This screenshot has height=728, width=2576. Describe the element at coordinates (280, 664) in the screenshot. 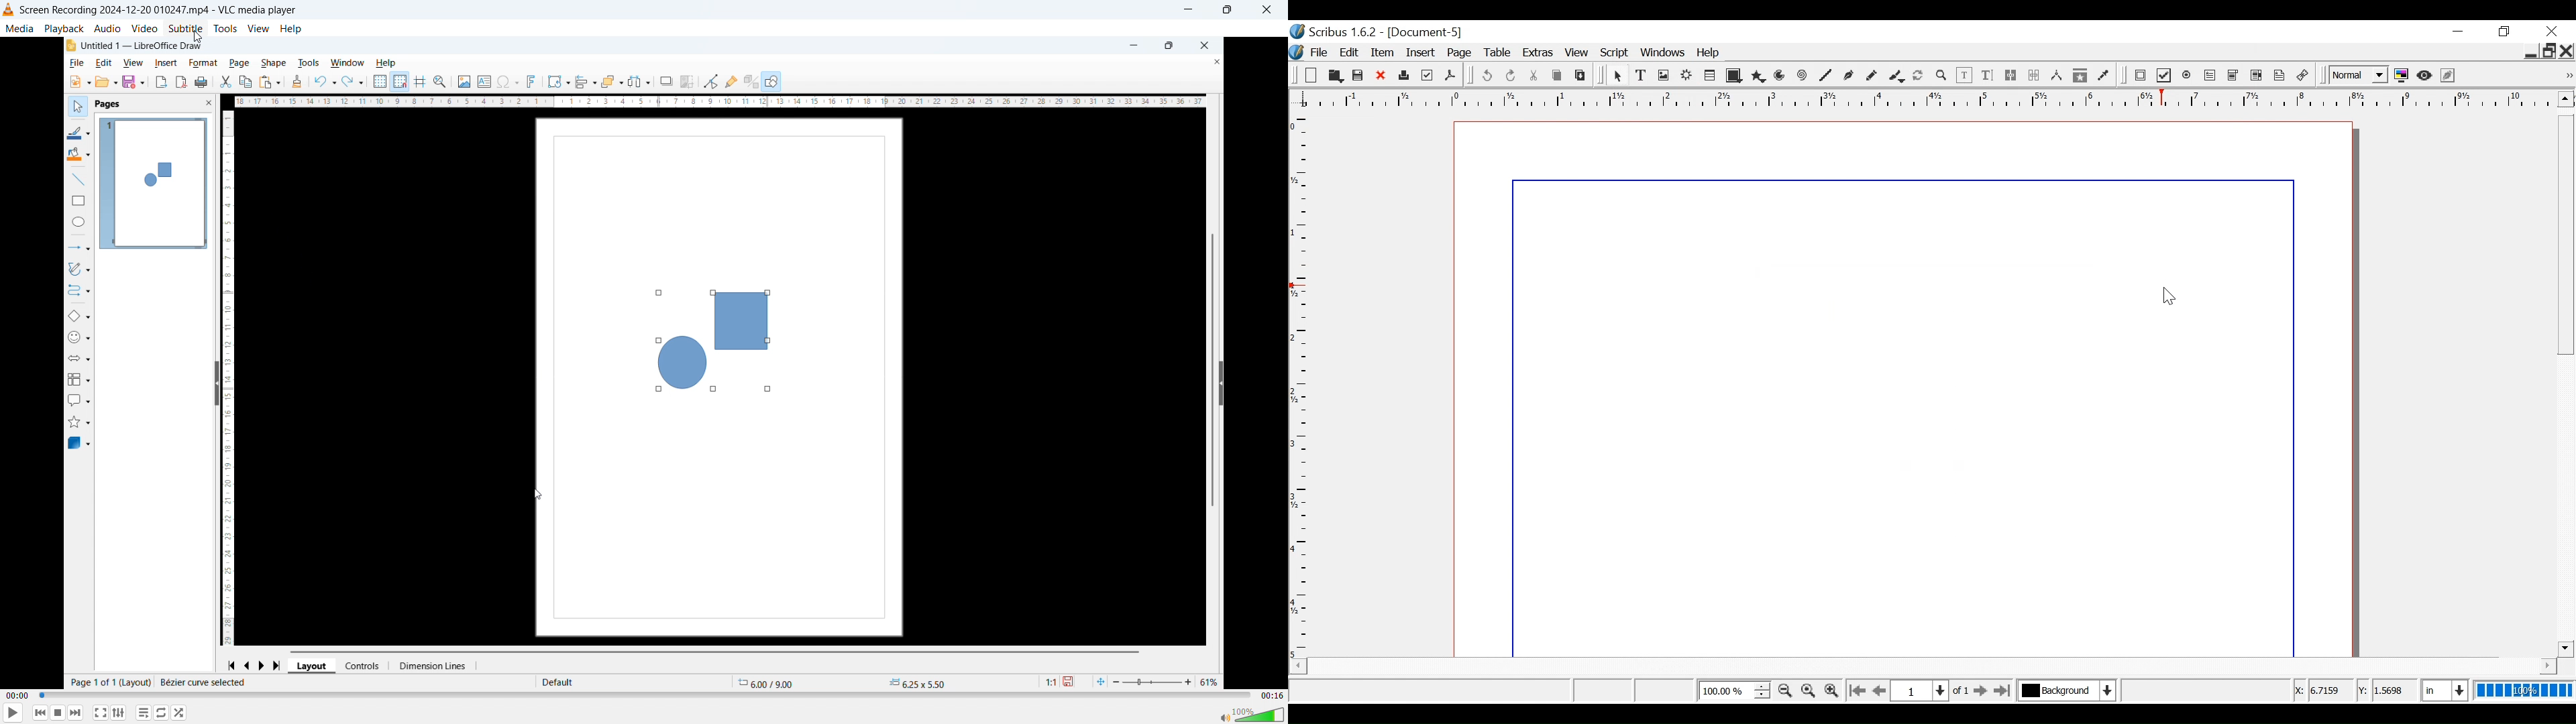

I see `last page` at that location.